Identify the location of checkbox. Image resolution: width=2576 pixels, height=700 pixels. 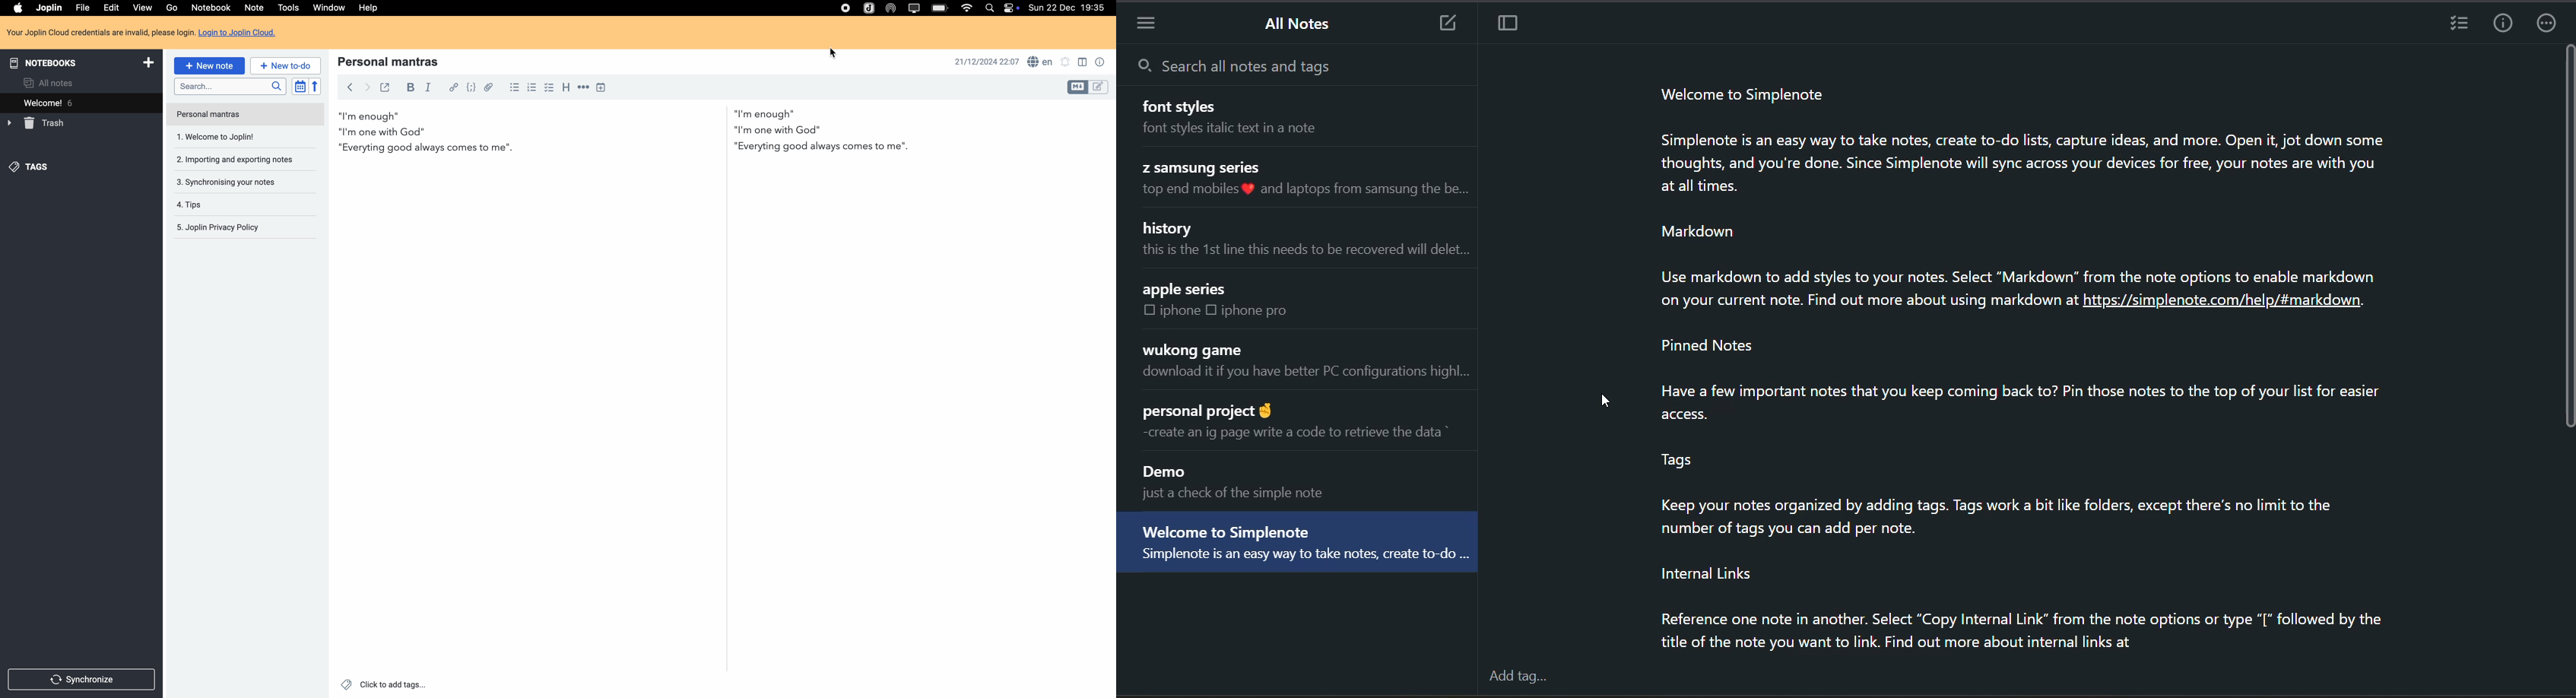
(1143, 310).